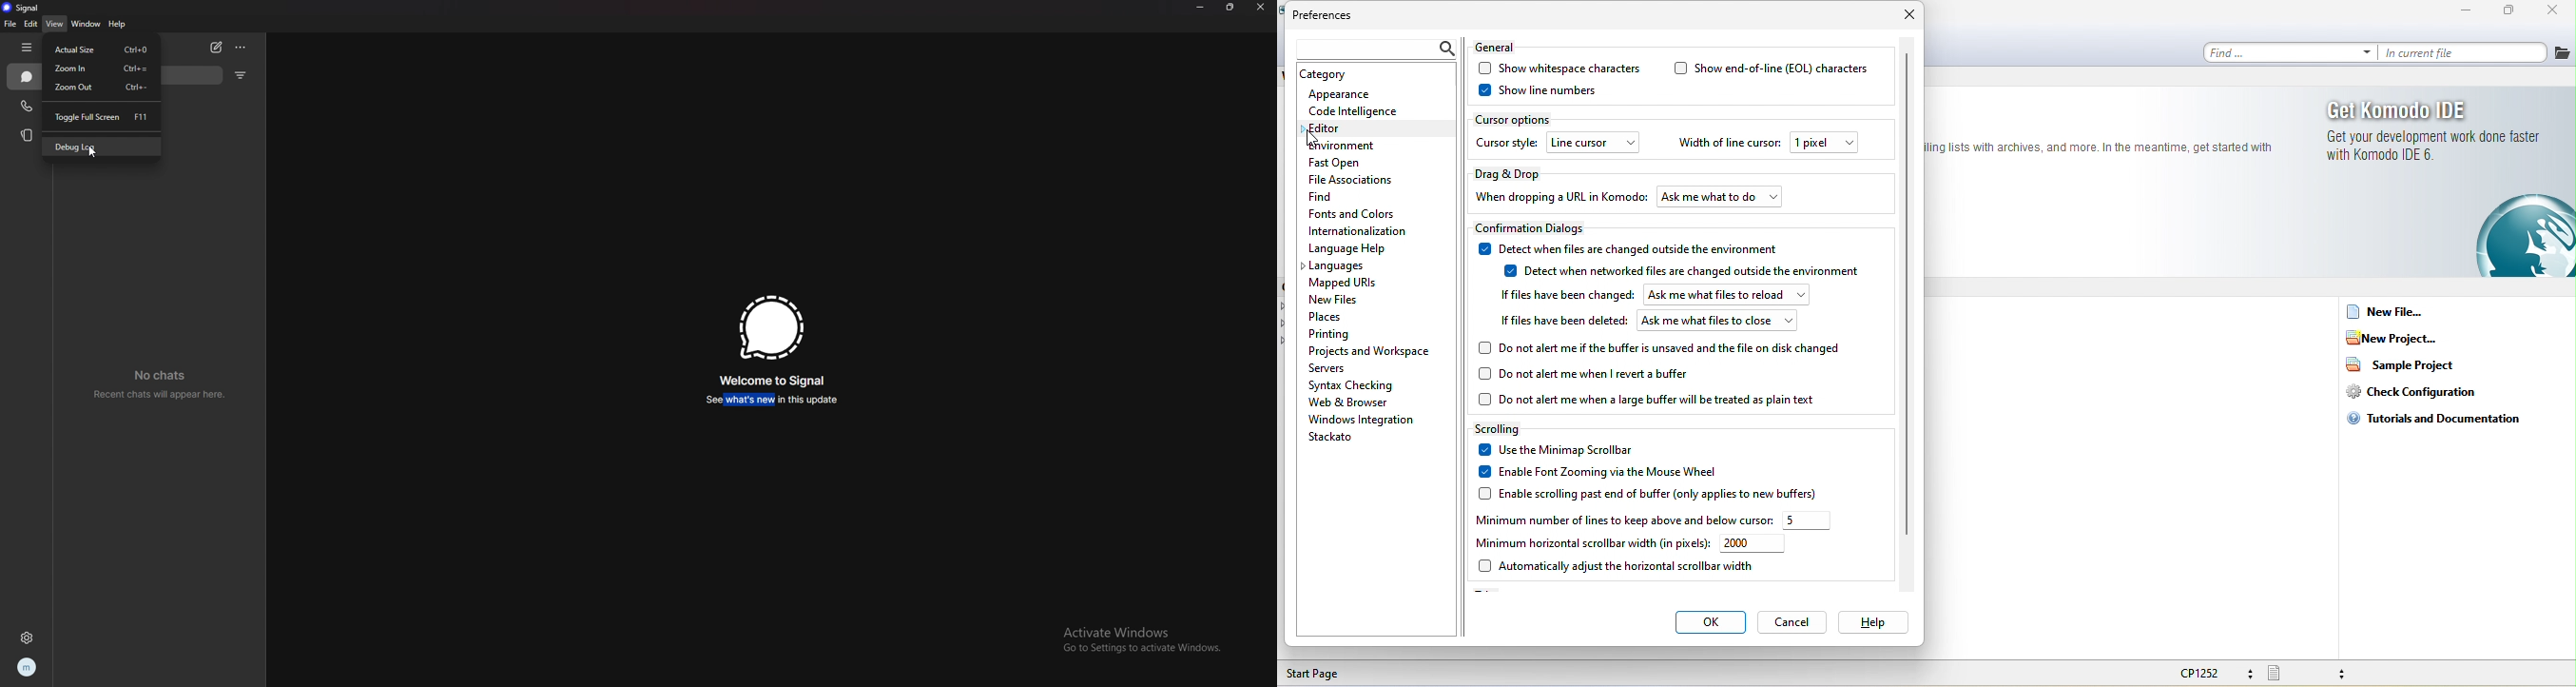 The image size is (2576, 700). What do you see at coordinates (1718, 322) in the screenshot?
I see `ask me what files to close` at bounding box center [1718, 322].